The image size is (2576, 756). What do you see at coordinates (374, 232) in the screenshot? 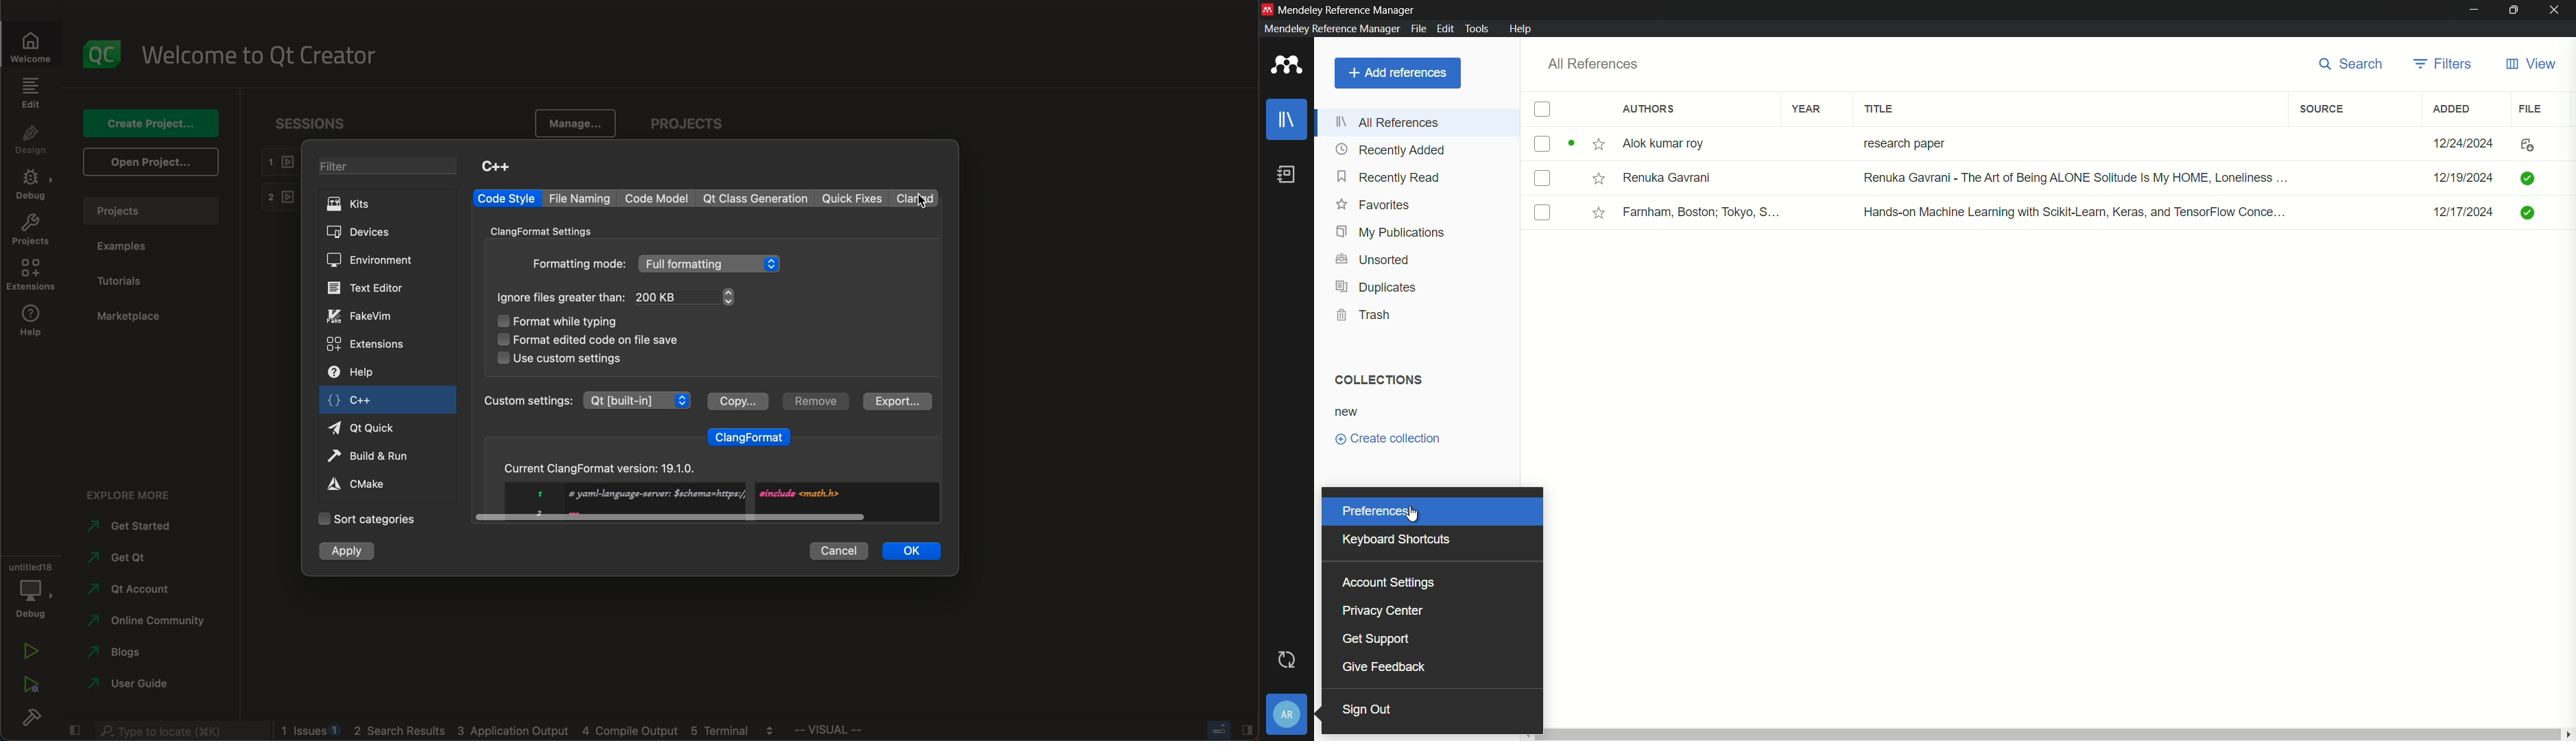
I see `DEVICES` at bounding box center [374, 232].